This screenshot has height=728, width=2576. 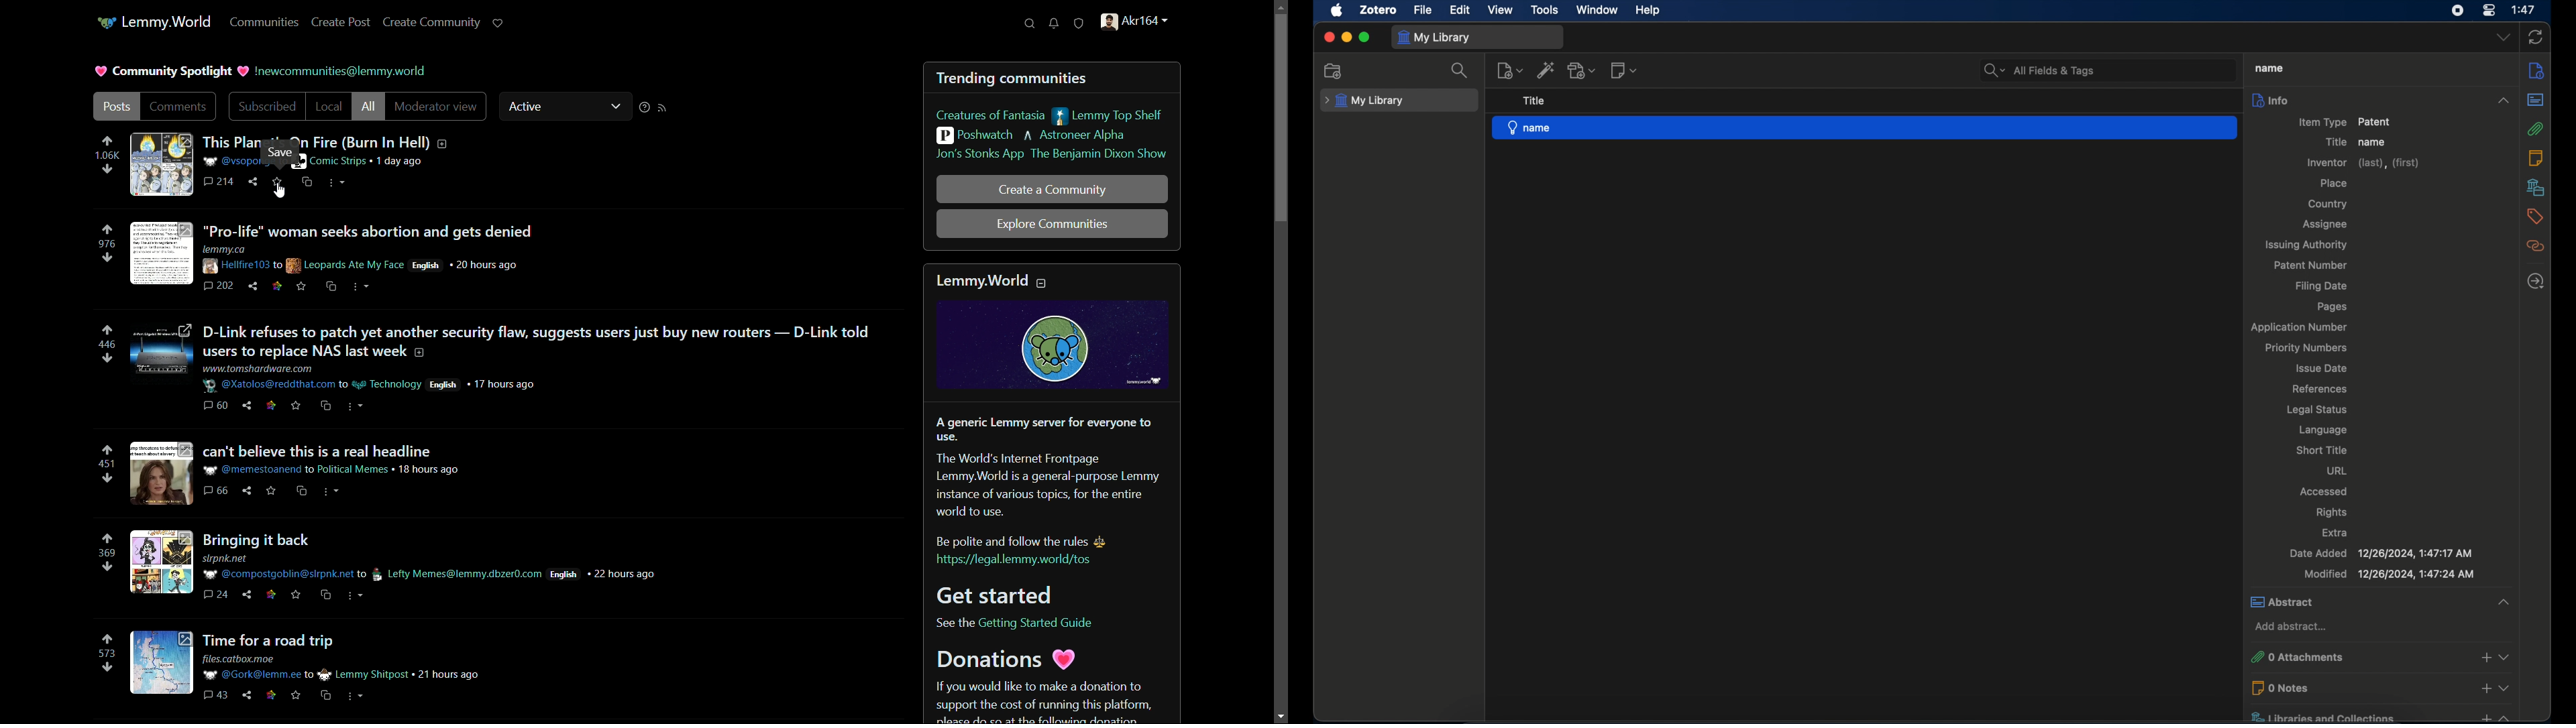 What do you see at coordinates (1032, 23) in the screenshot?
I see `search` at bounding box center [1032, 23].